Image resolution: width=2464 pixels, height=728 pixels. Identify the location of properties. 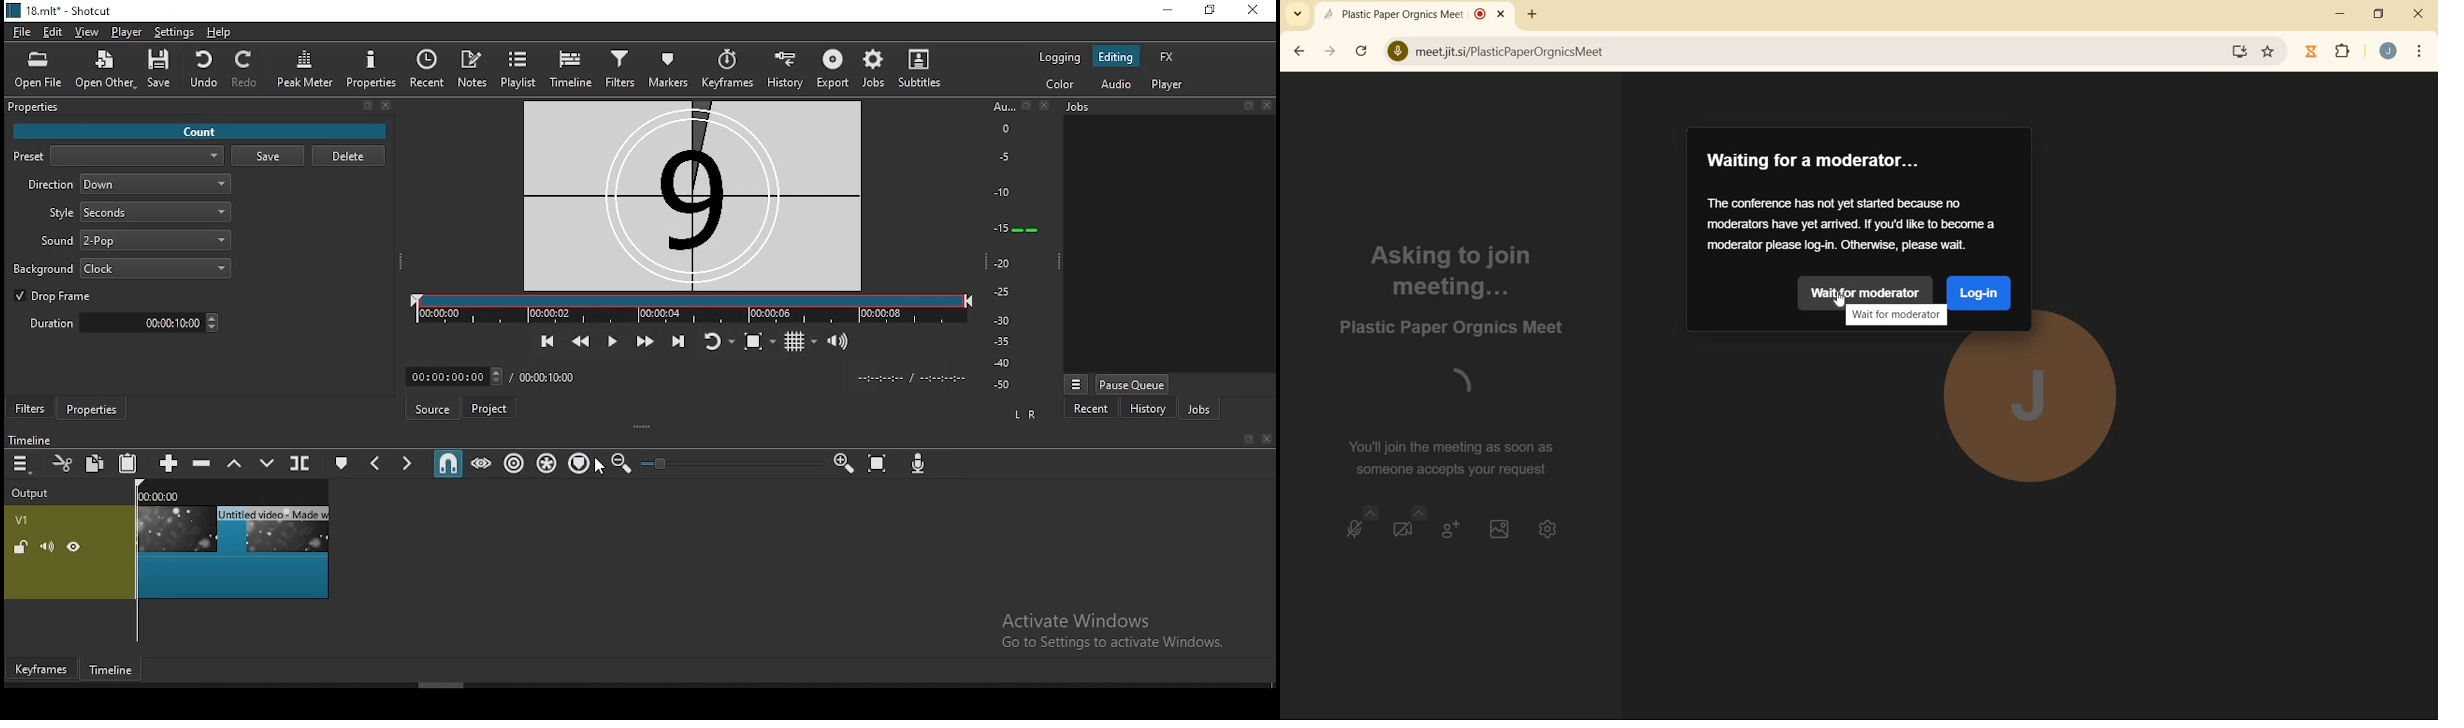
(371, 70).